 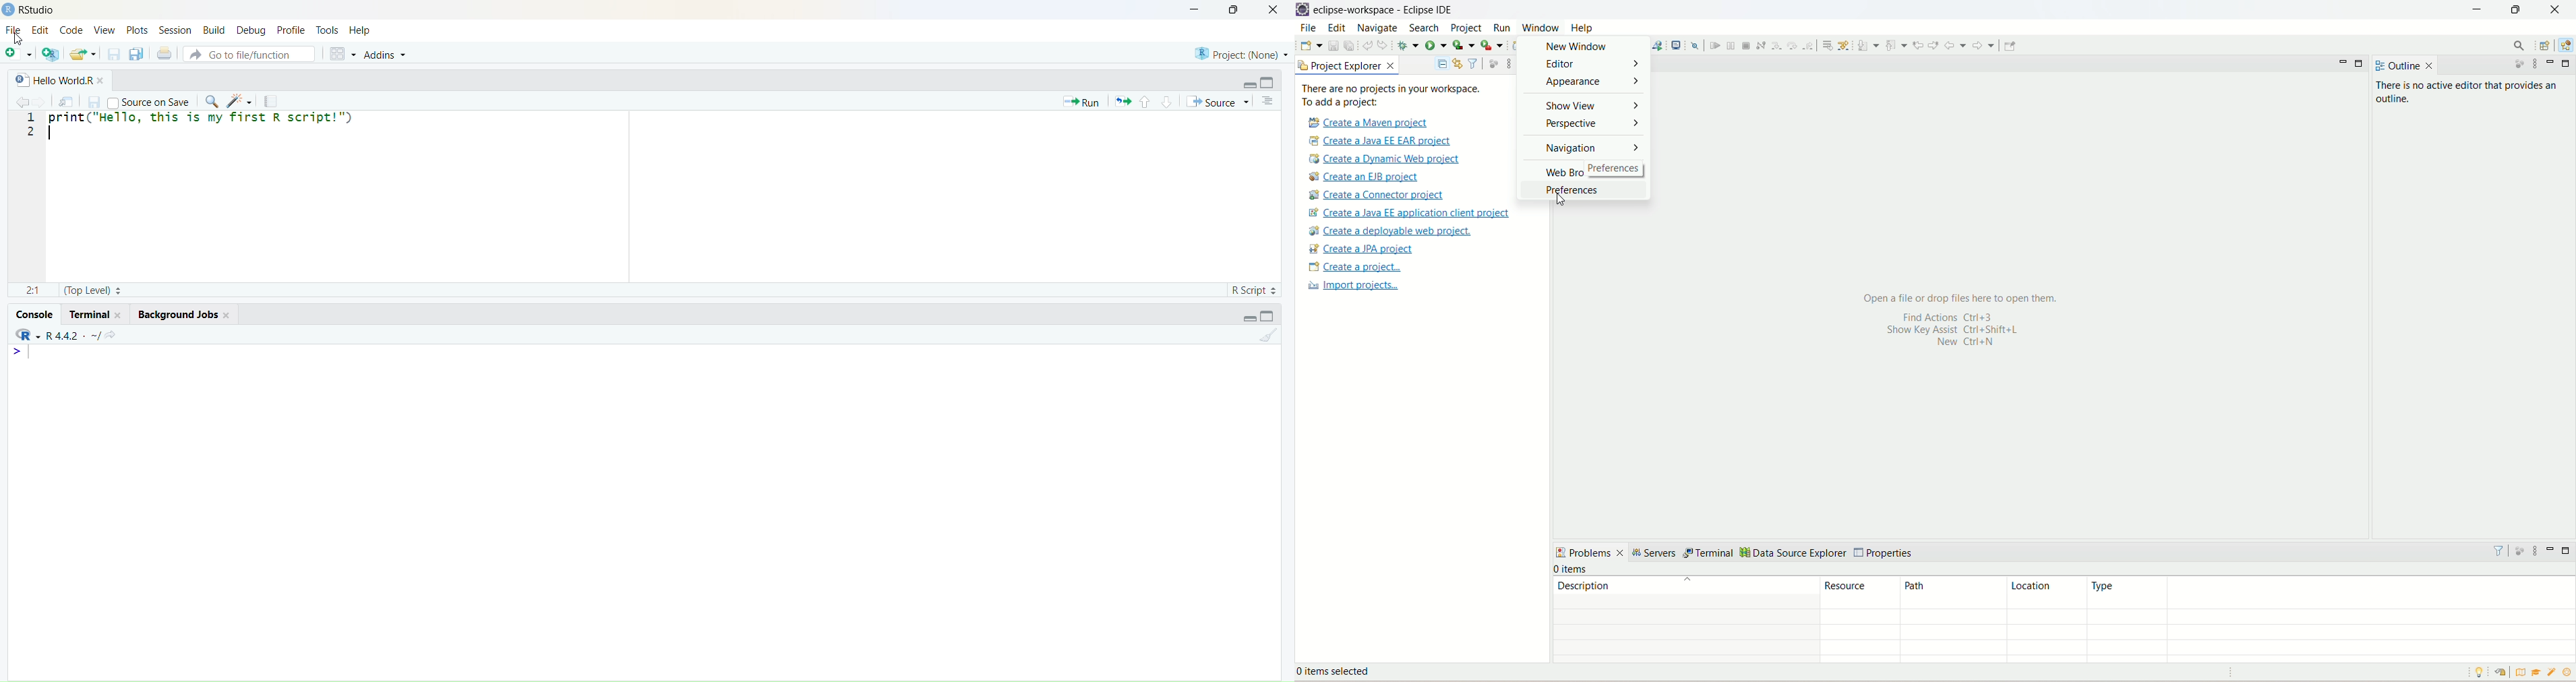 What do you see at coordinates (1250, 85) in the screenshot?
I see `Minimize` at bounding box center [1250, 85].